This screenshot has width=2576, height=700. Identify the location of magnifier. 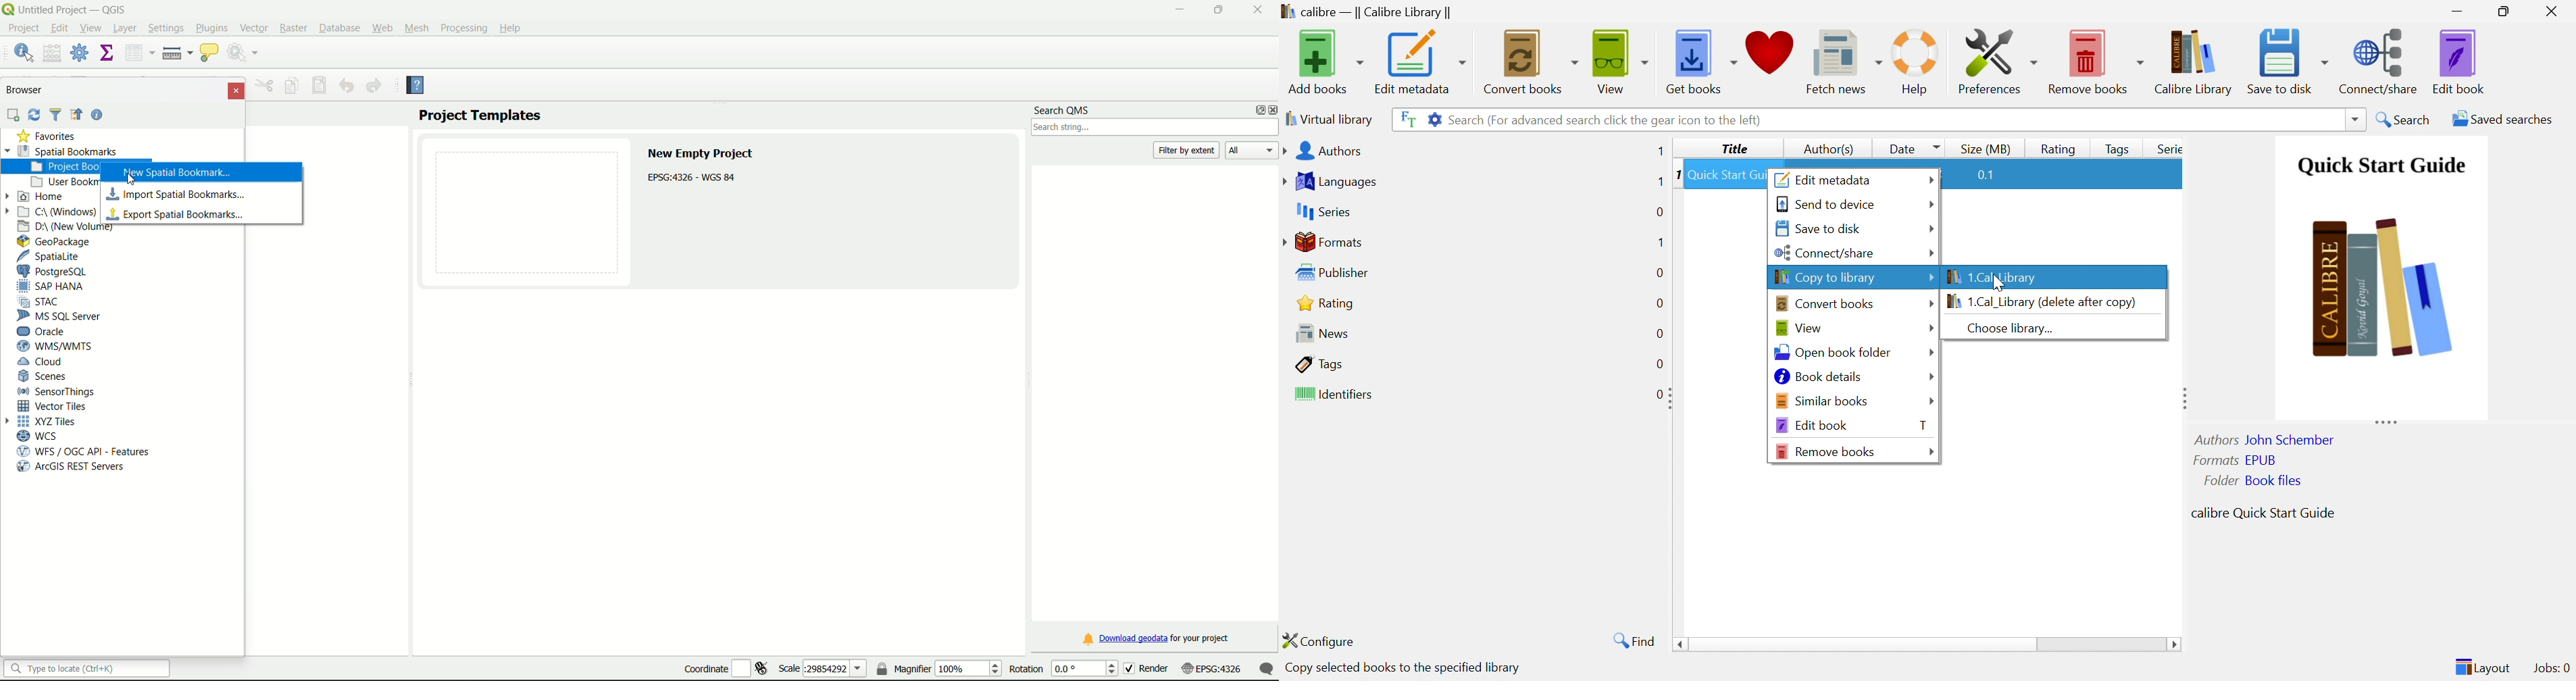
(939, 668).